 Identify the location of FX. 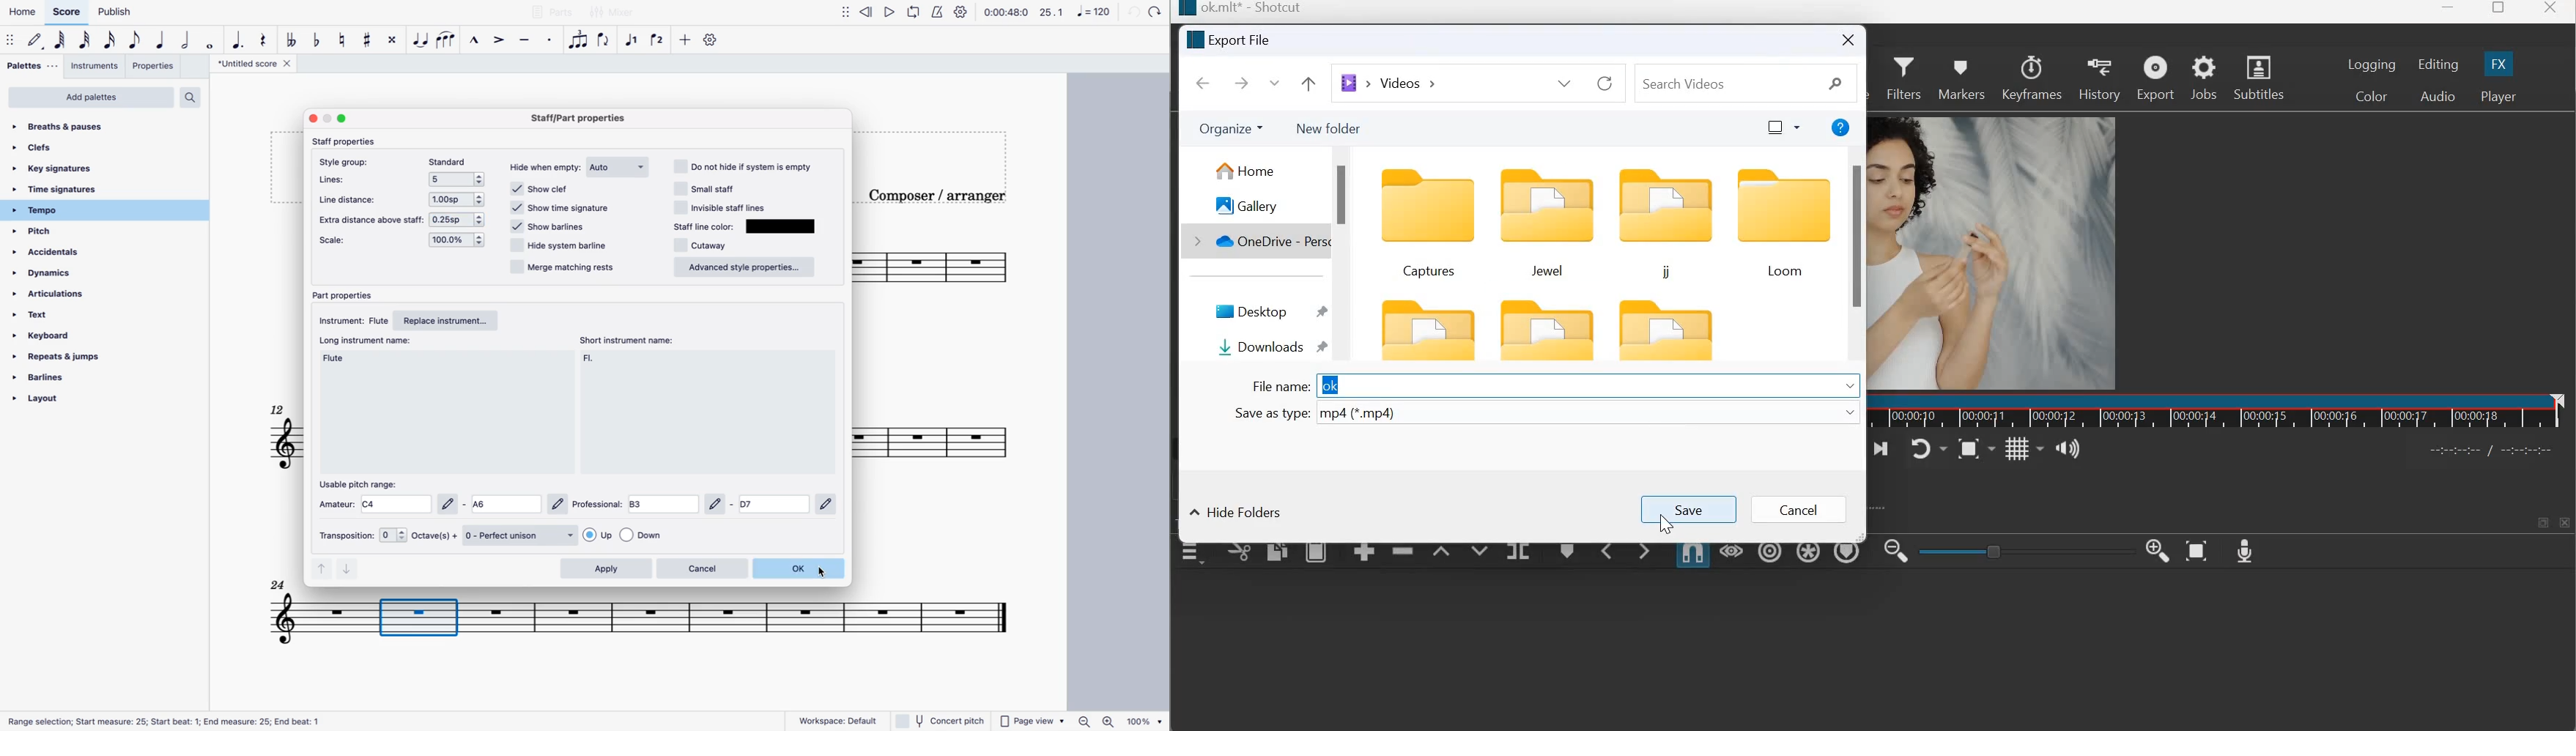
(2498, 63).